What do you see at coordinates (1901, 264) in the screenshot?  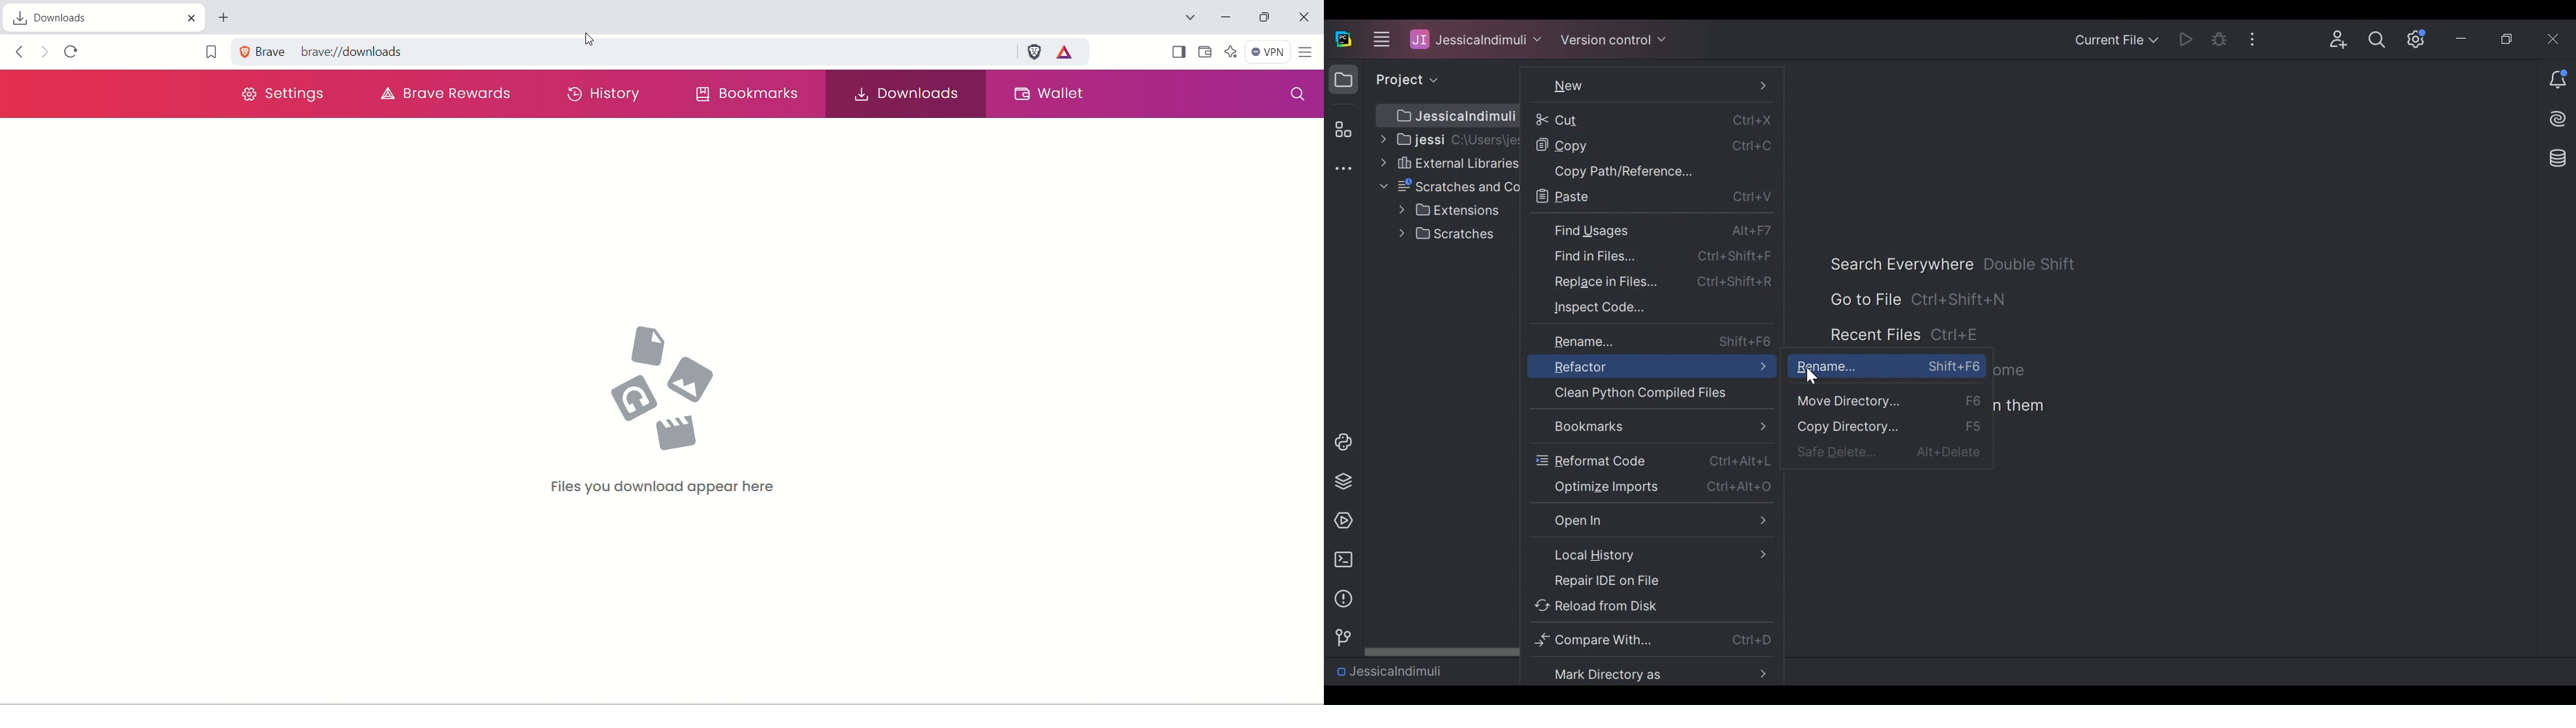 I see `Search Everywhere` at bounding box center [1901, 264].